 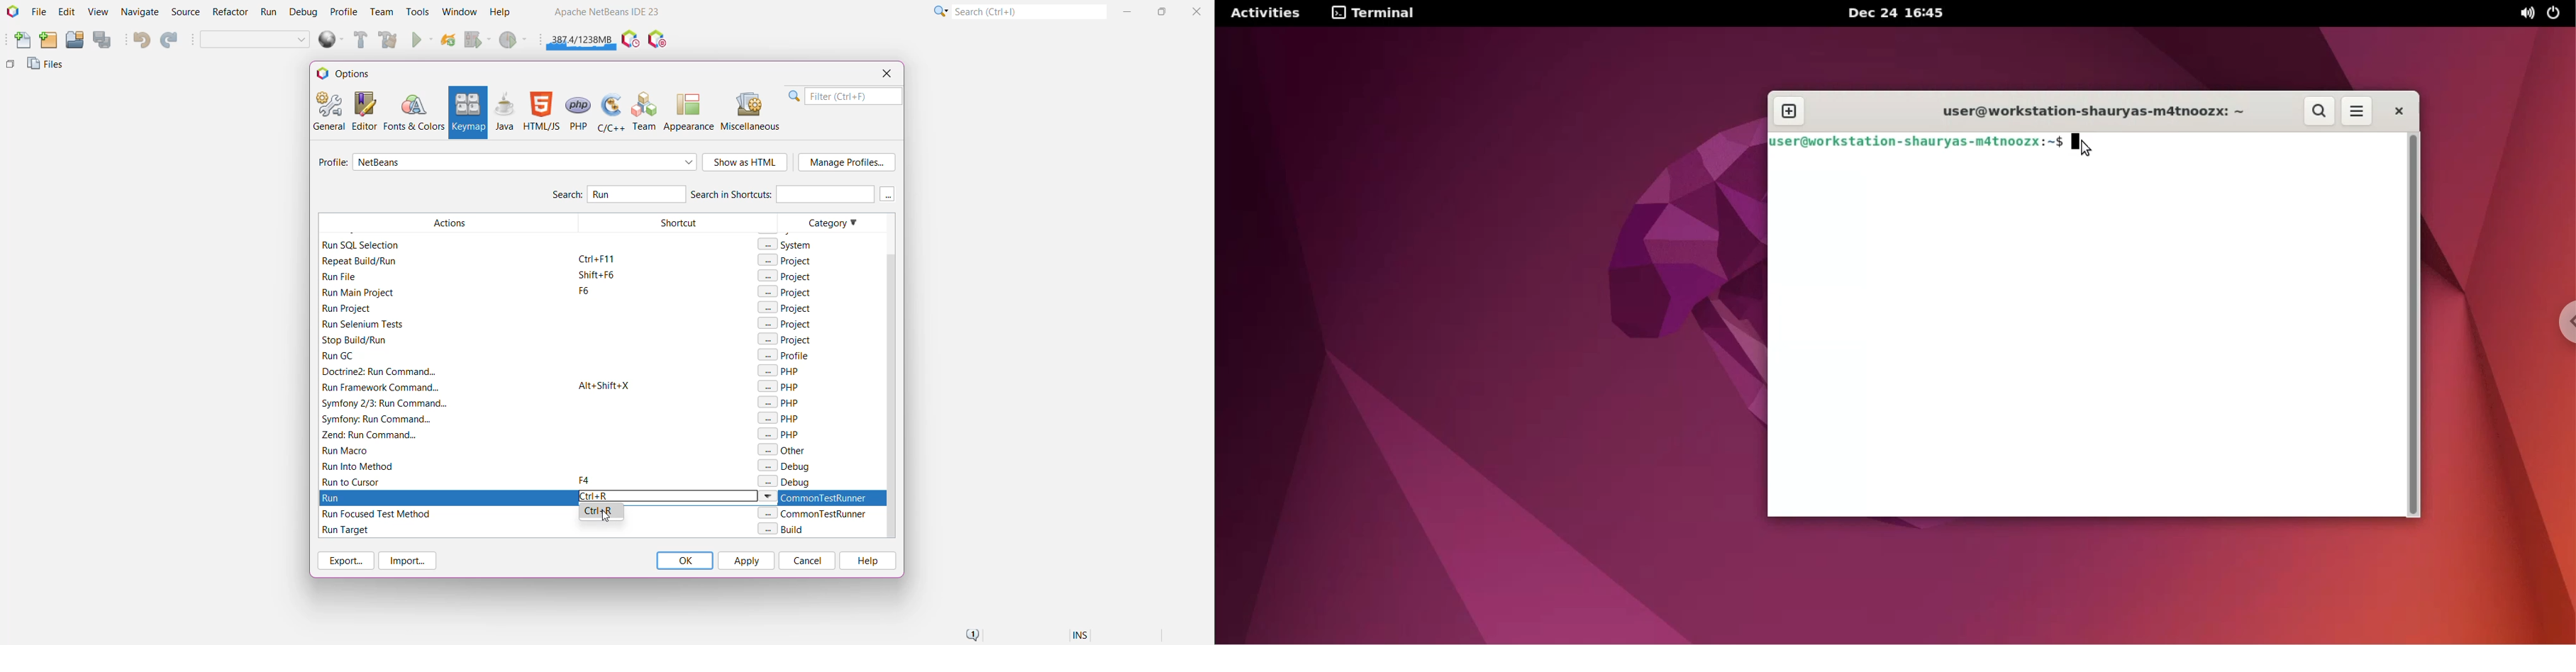 I want to click on Run, so click(x=423, y=41).